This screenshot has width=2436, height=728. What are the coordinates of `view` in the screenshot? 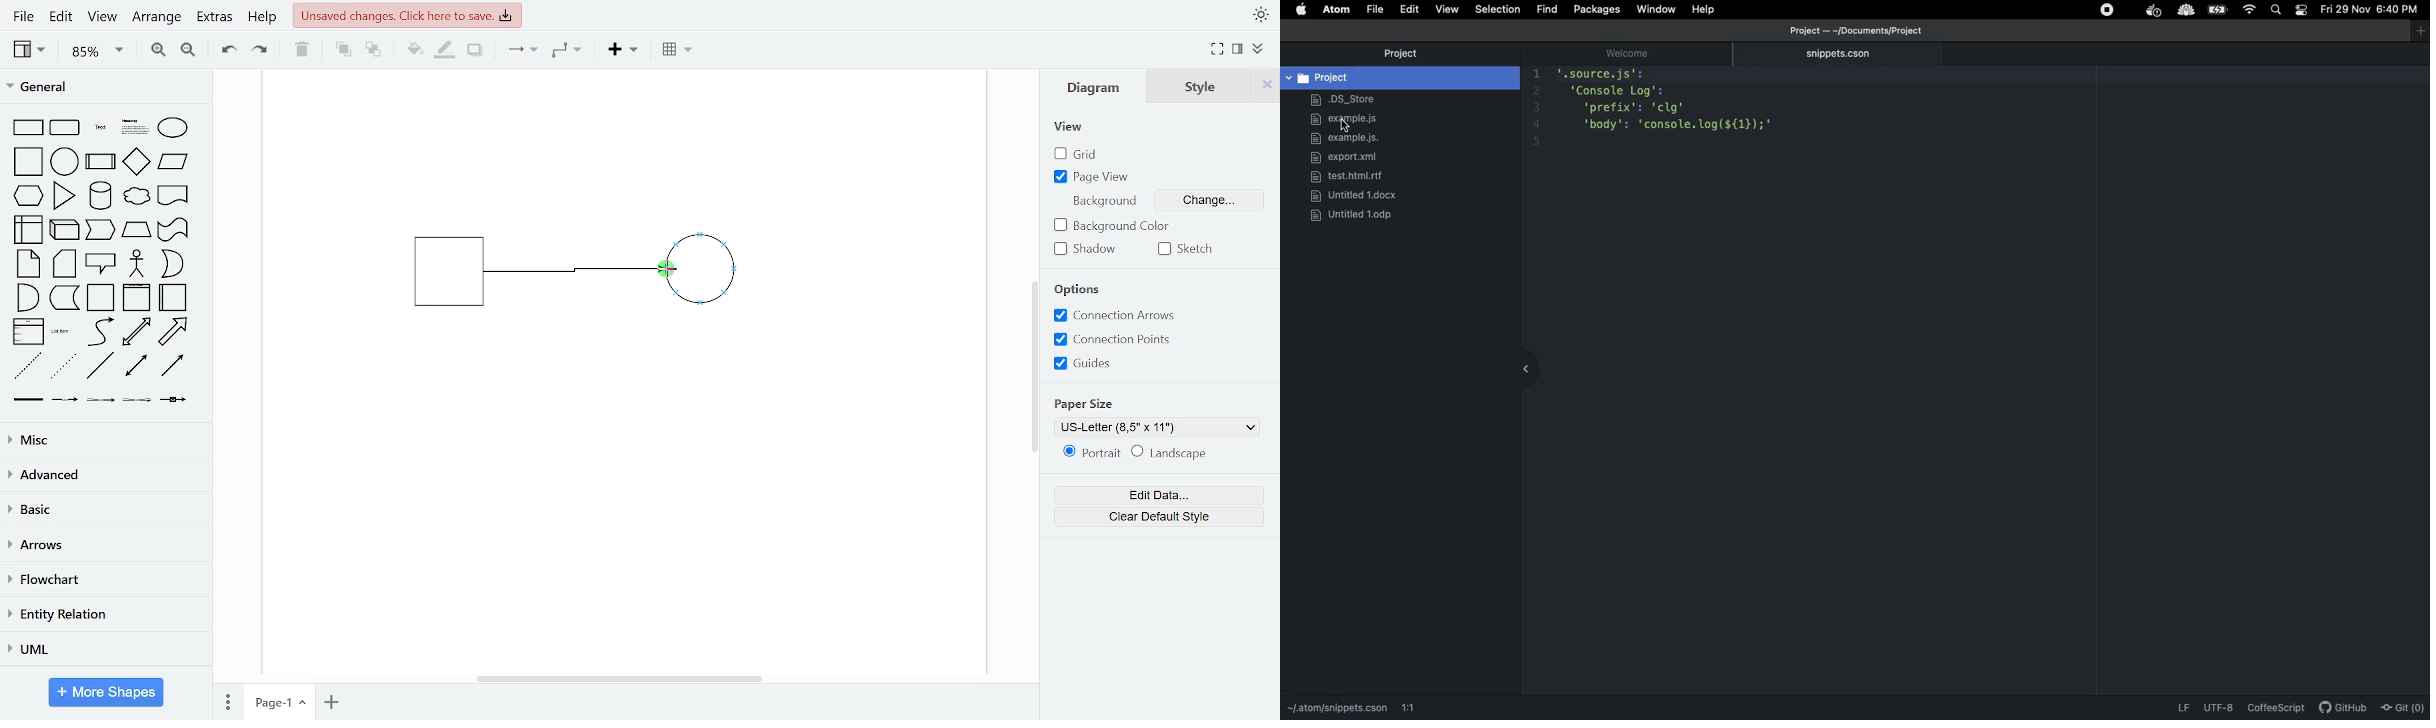 It's located at (1070, 128).